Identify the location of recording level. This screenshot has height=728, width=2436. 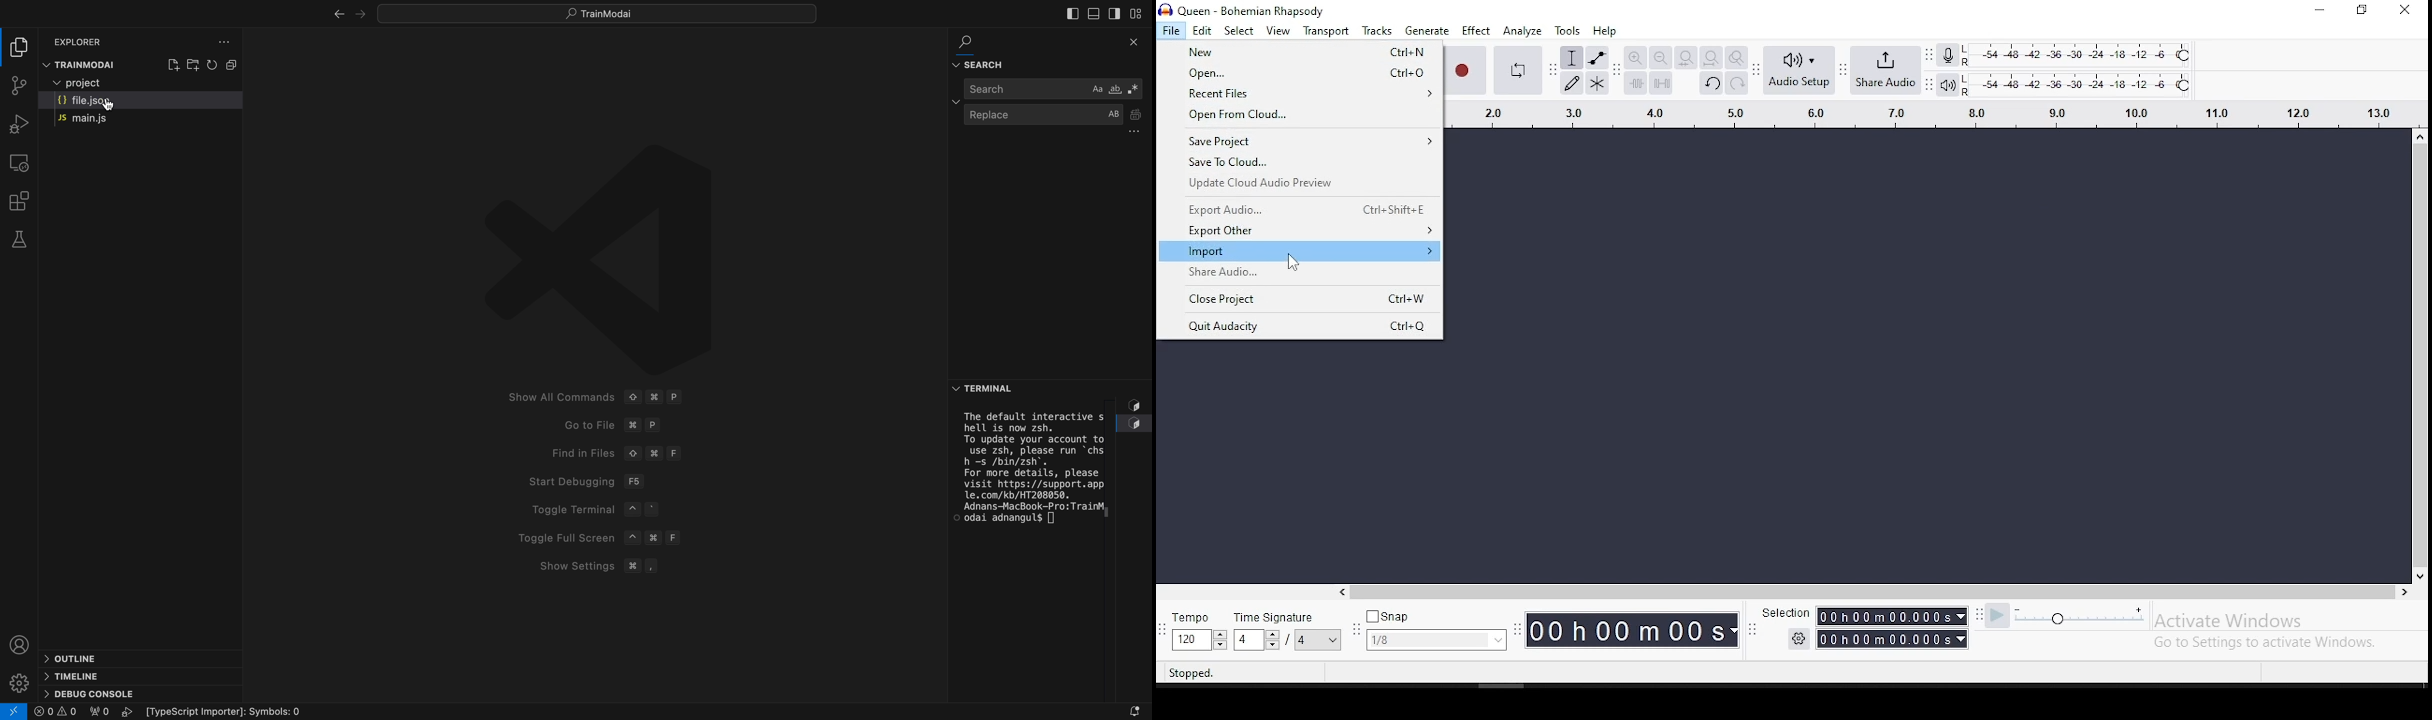
(2092, 54).